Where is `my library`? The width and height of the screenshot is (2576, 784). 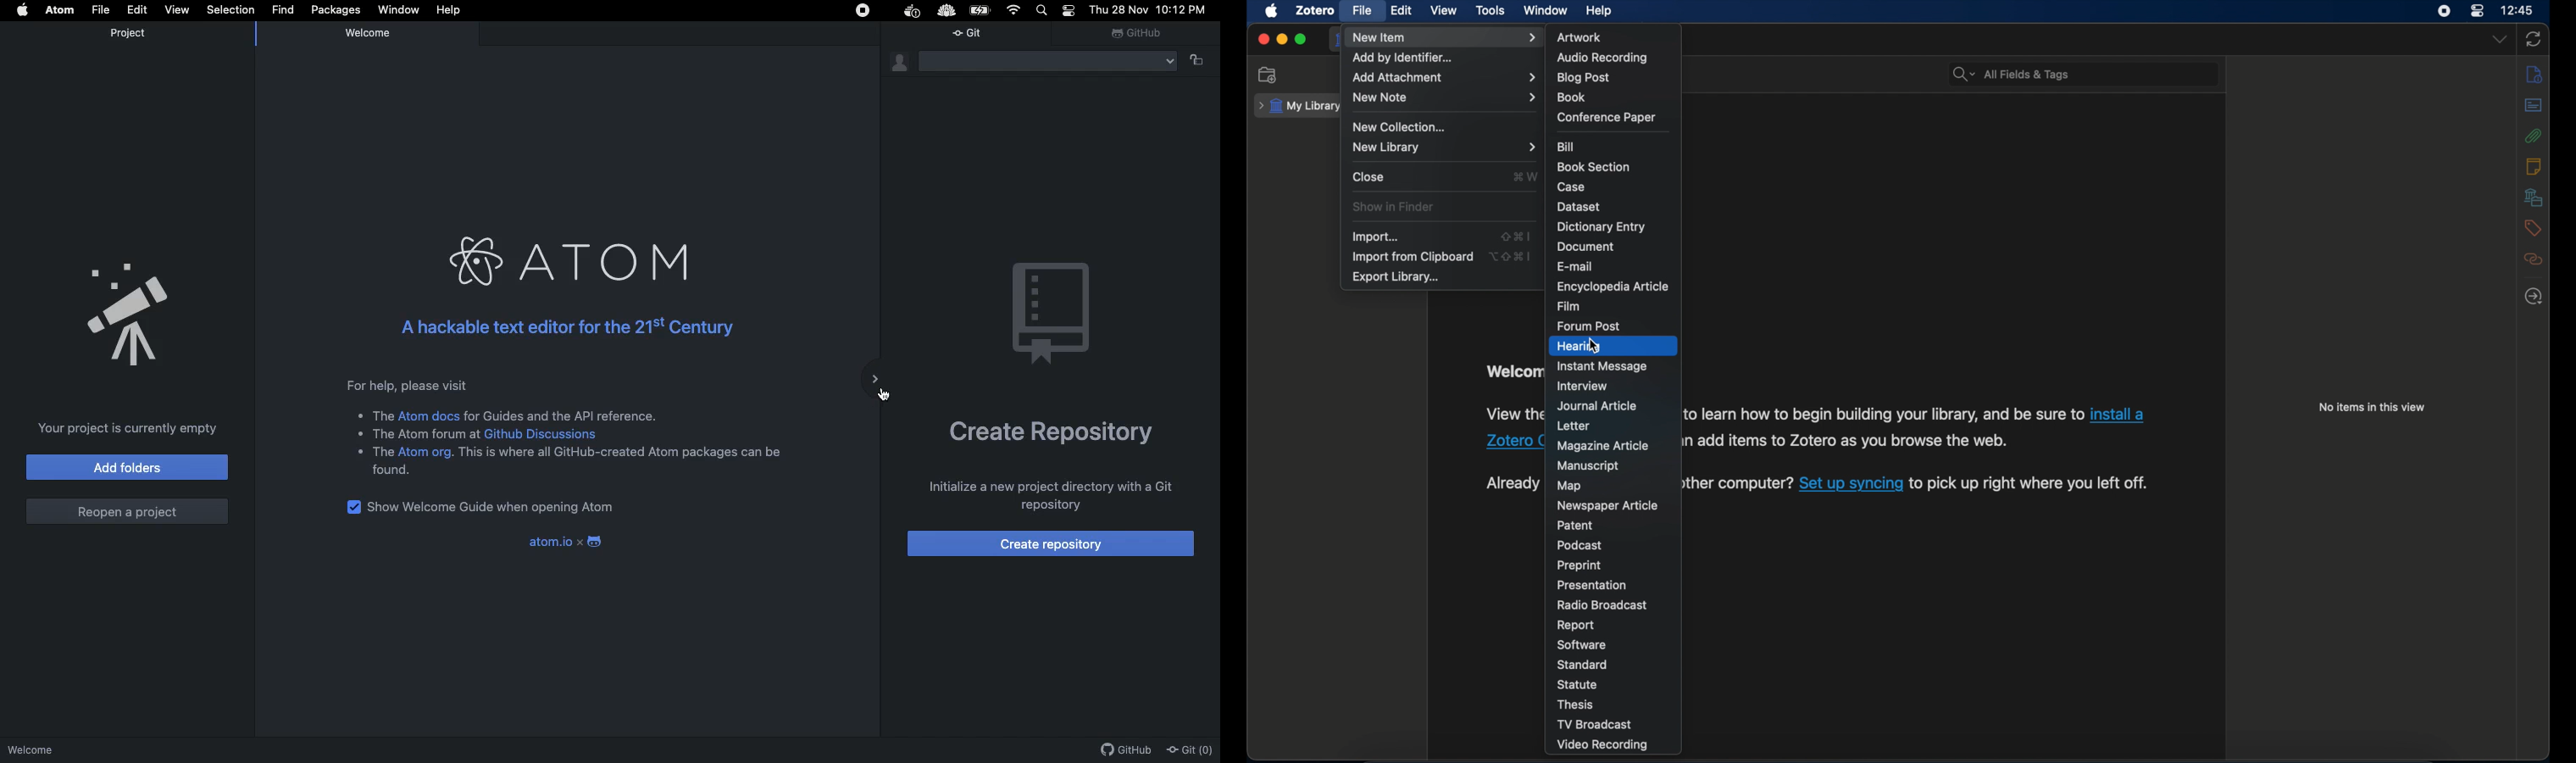 my library is located at coordinates (1300, 107).